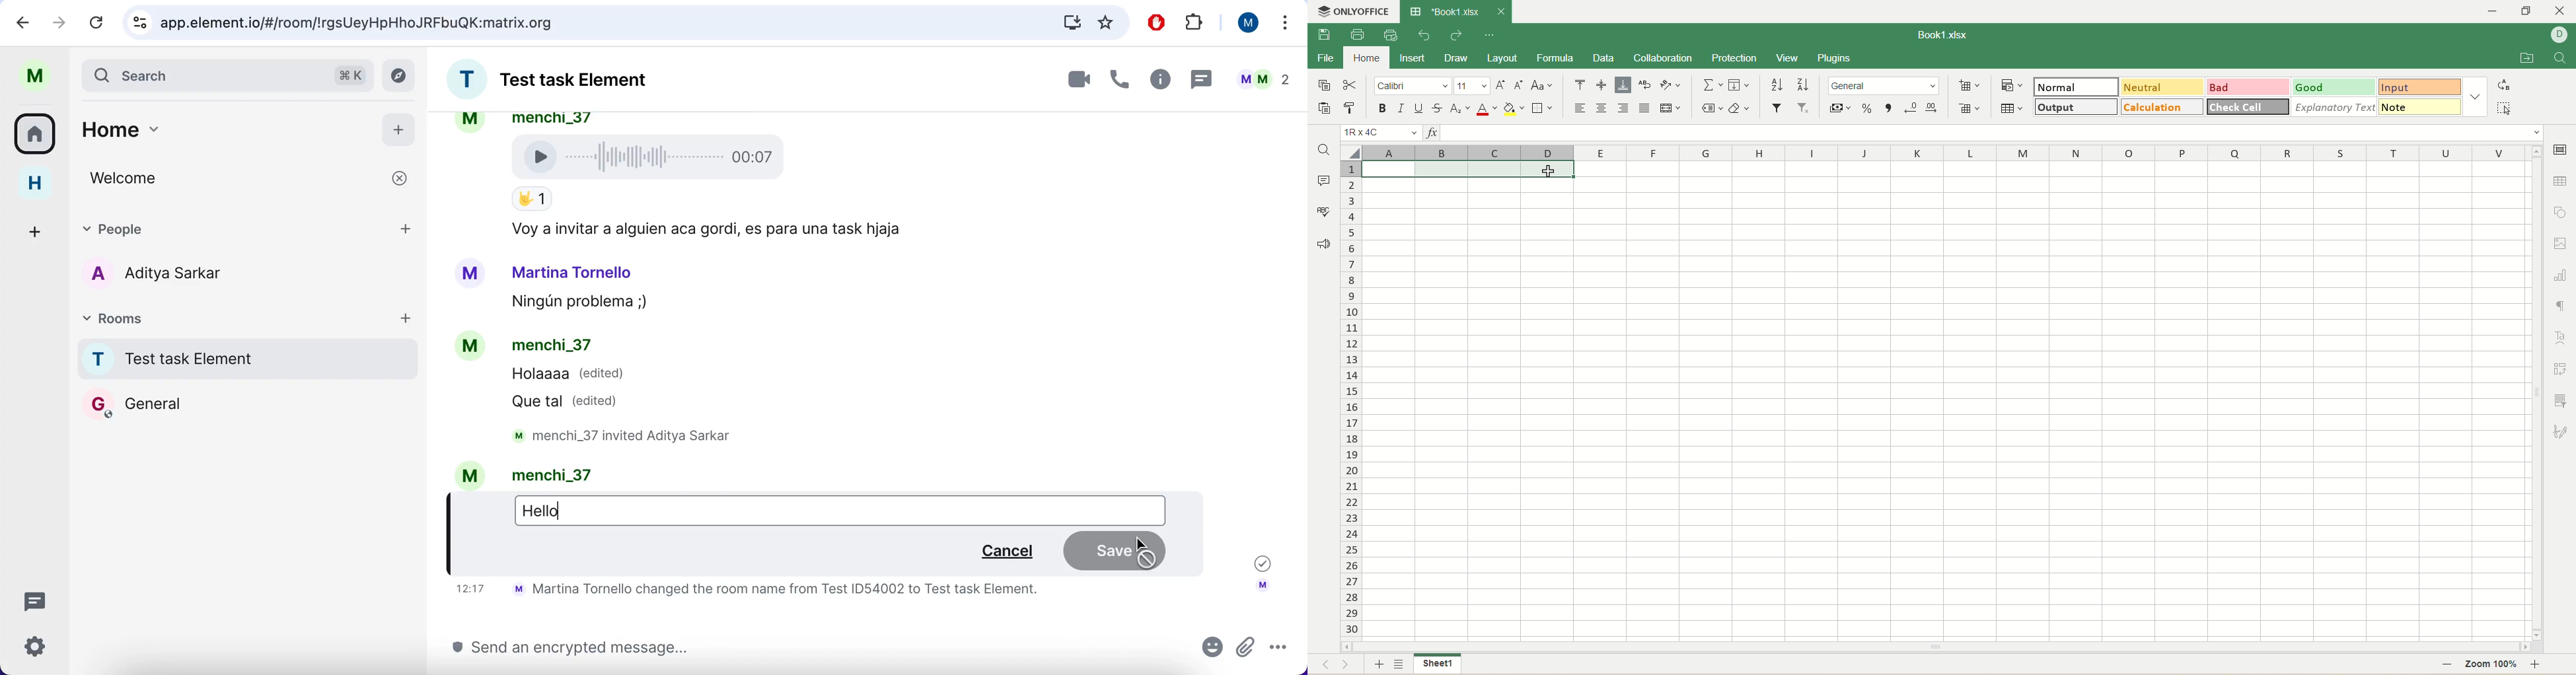 Image resolution: width=2576 pixels, height=700 pixels. I want to click on percent format, so click(1867, 106).